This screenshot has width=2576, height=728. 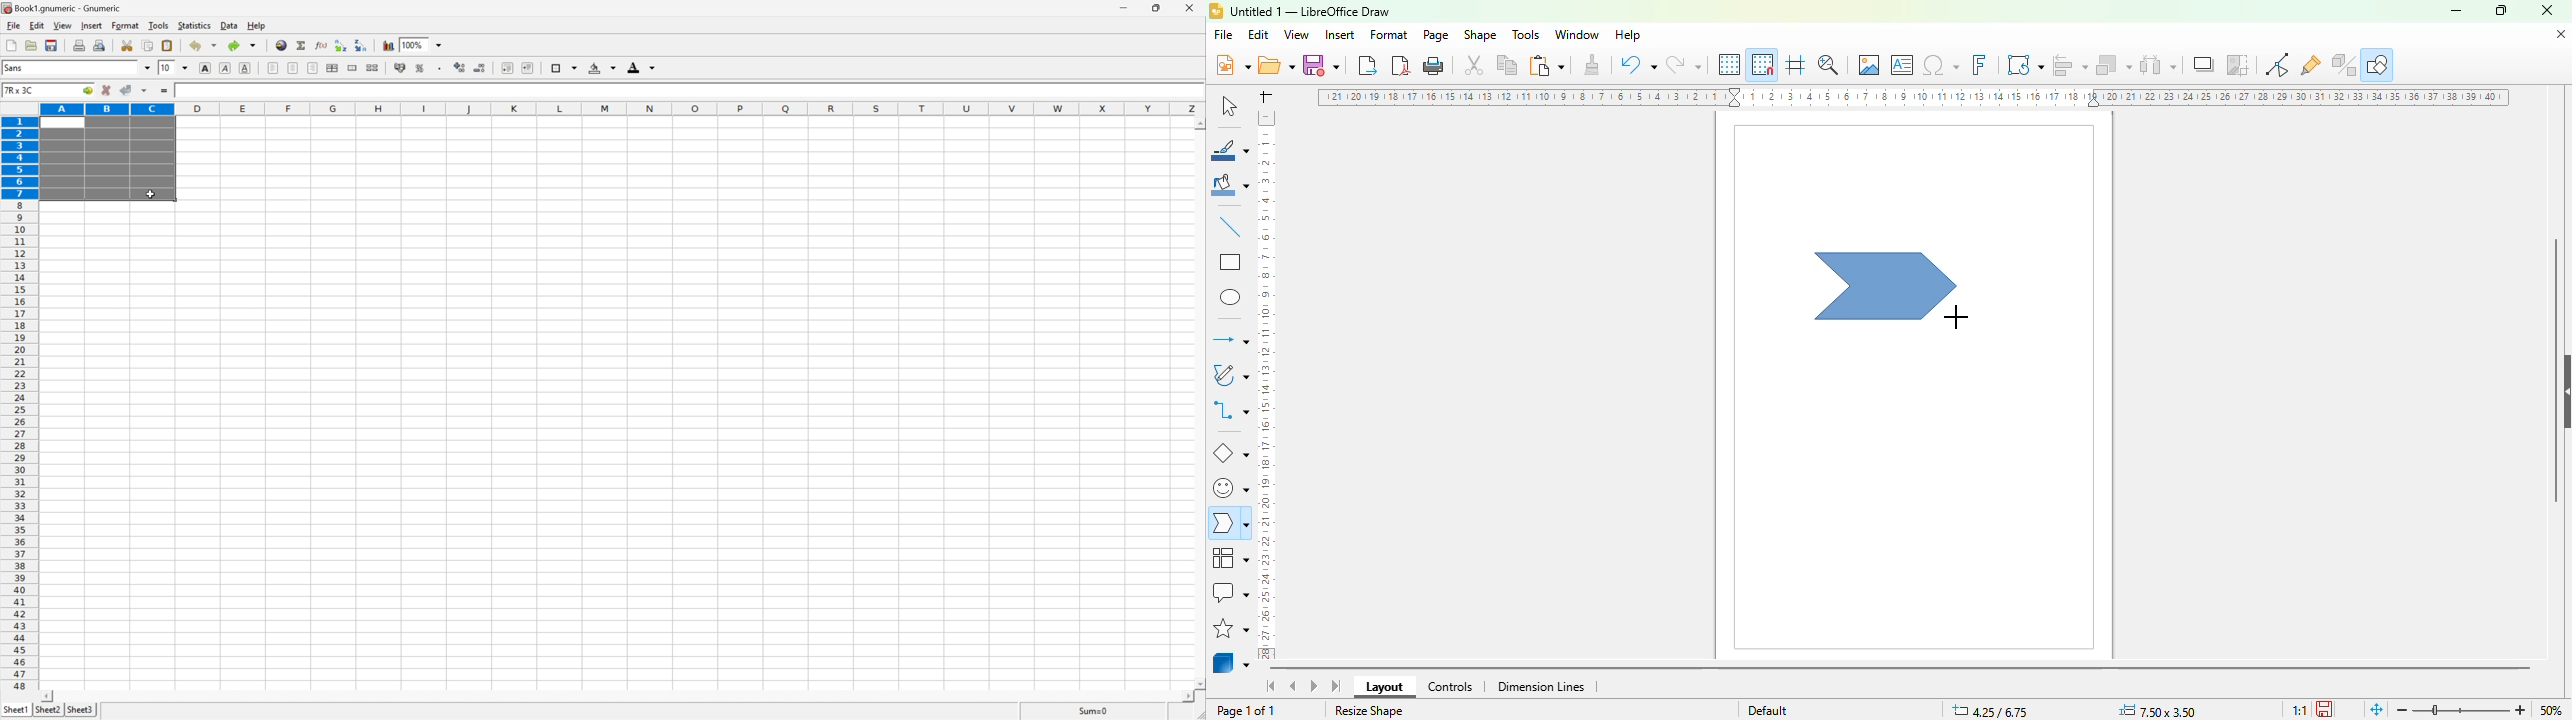 I want to click on crop image, so click(x=2237, y=64).